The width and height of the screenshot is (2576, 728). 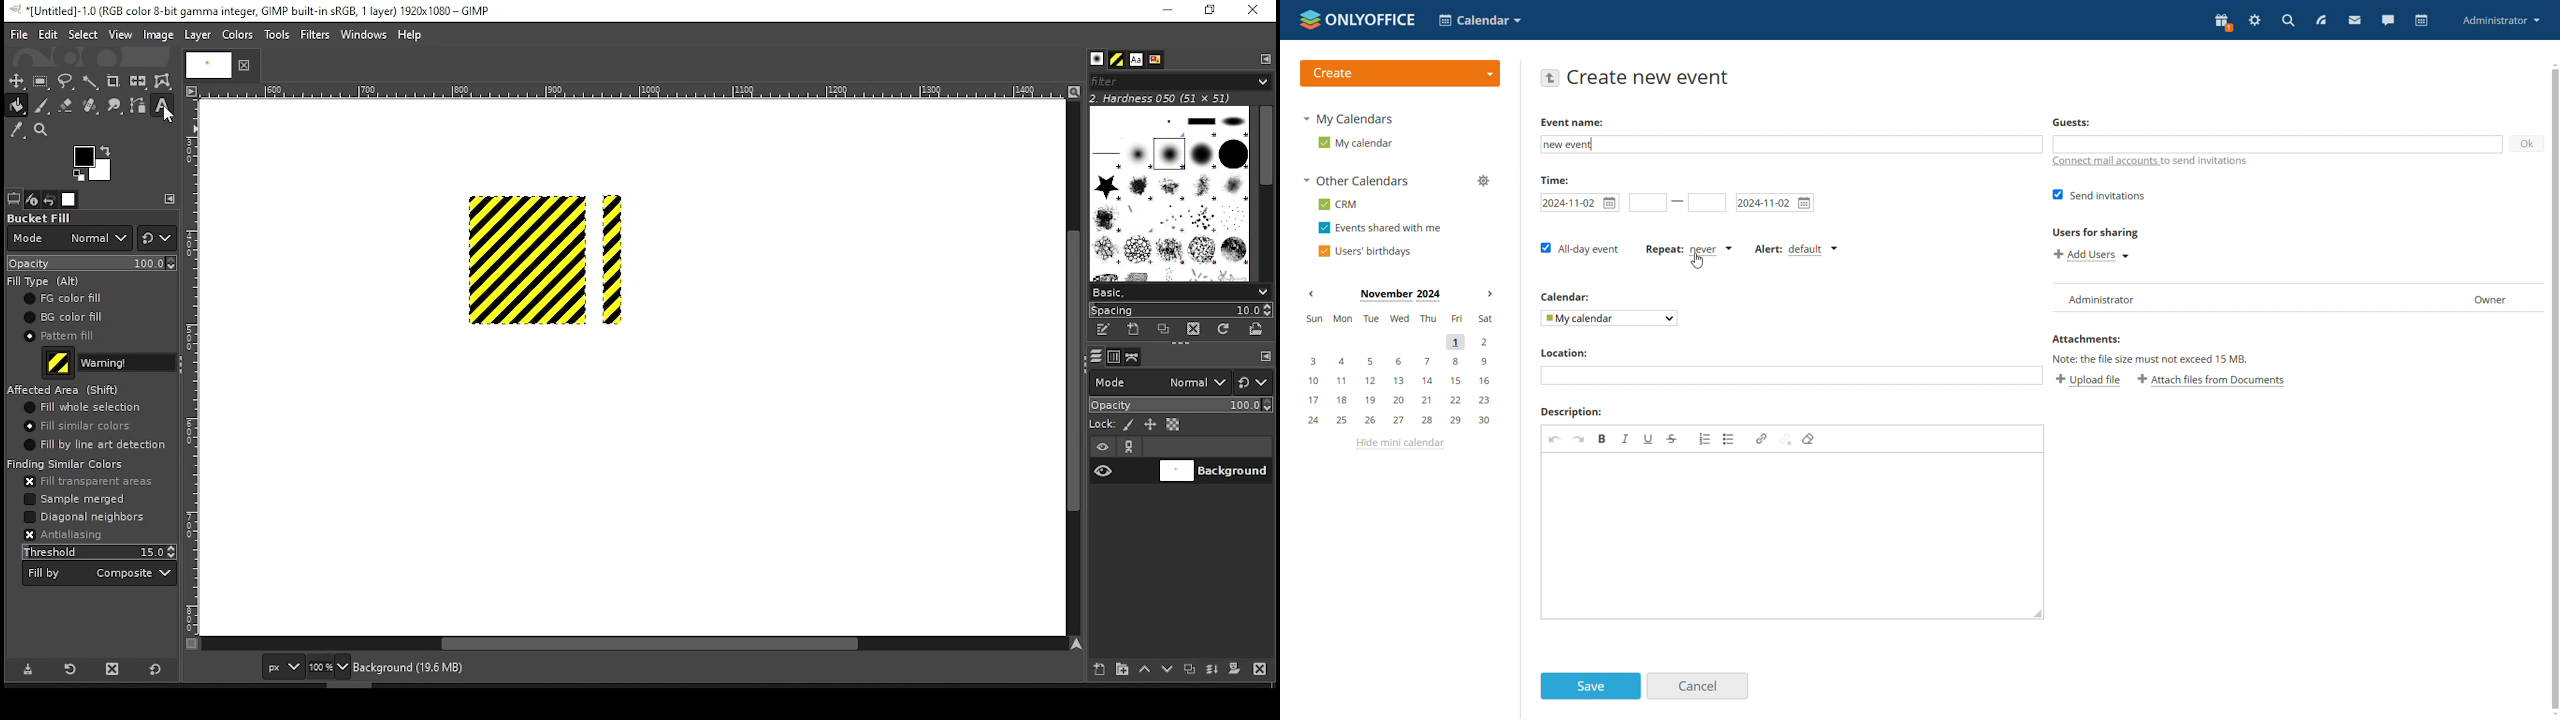 I want to click on brushes, so click(x=1097, y=60).